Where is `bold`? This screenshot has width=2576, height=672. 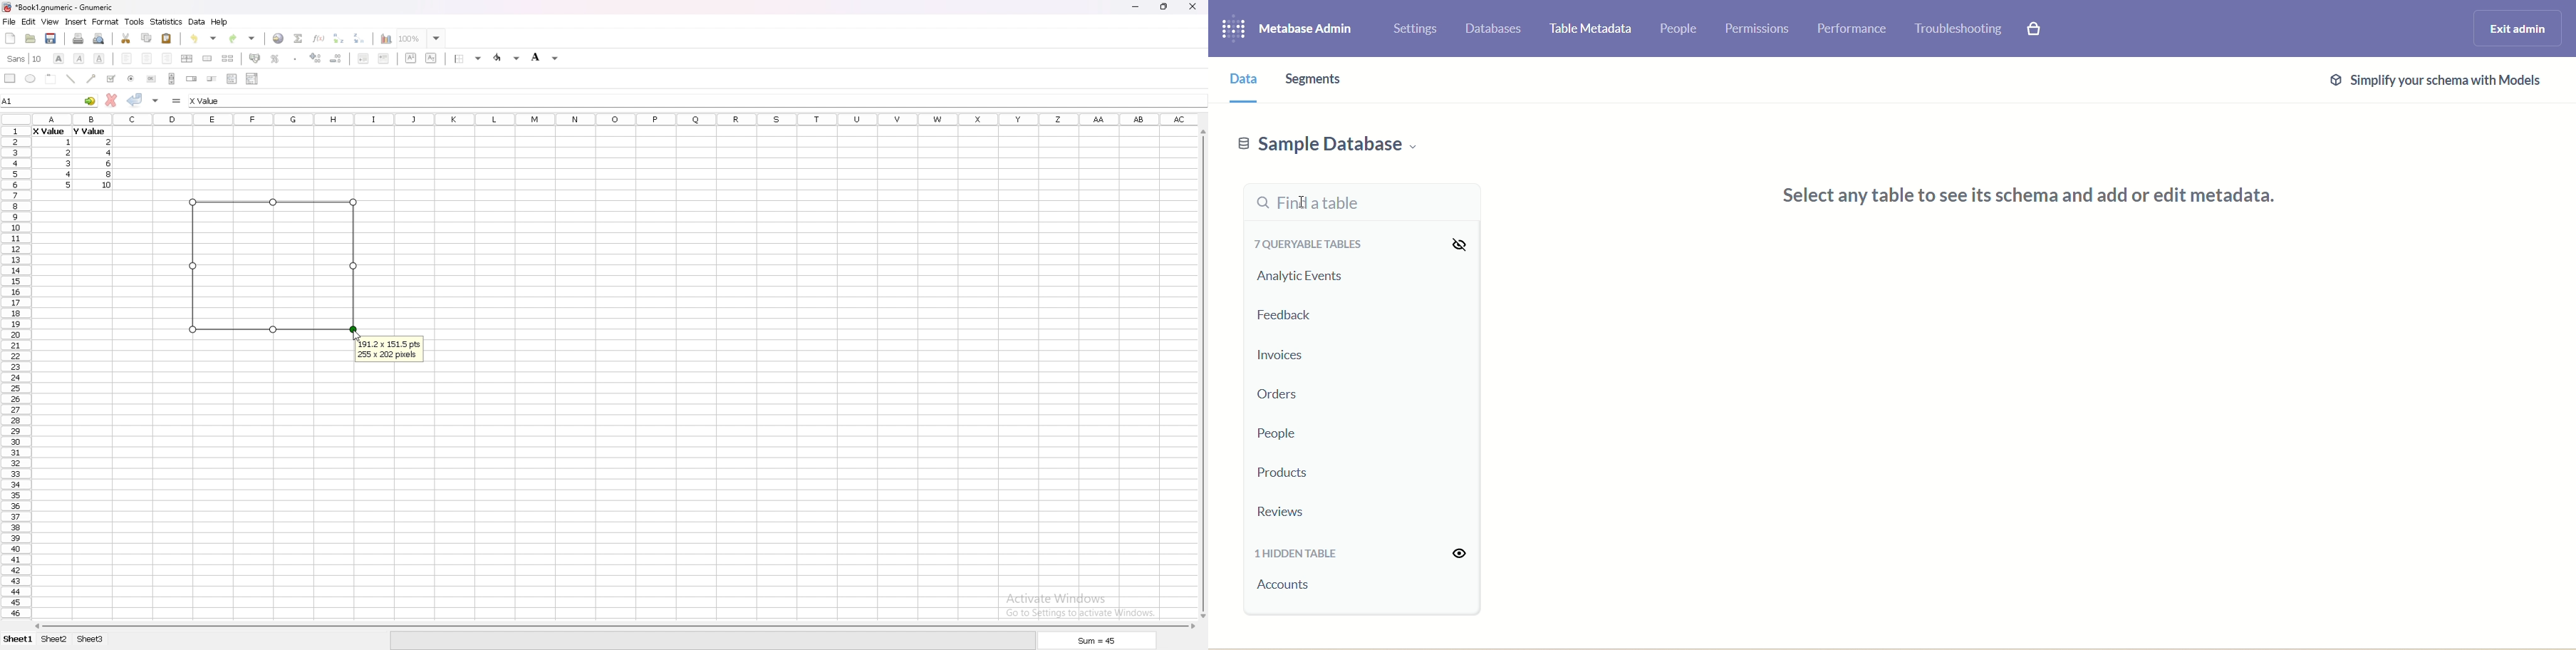
bold is located at coordinates (58, 59).